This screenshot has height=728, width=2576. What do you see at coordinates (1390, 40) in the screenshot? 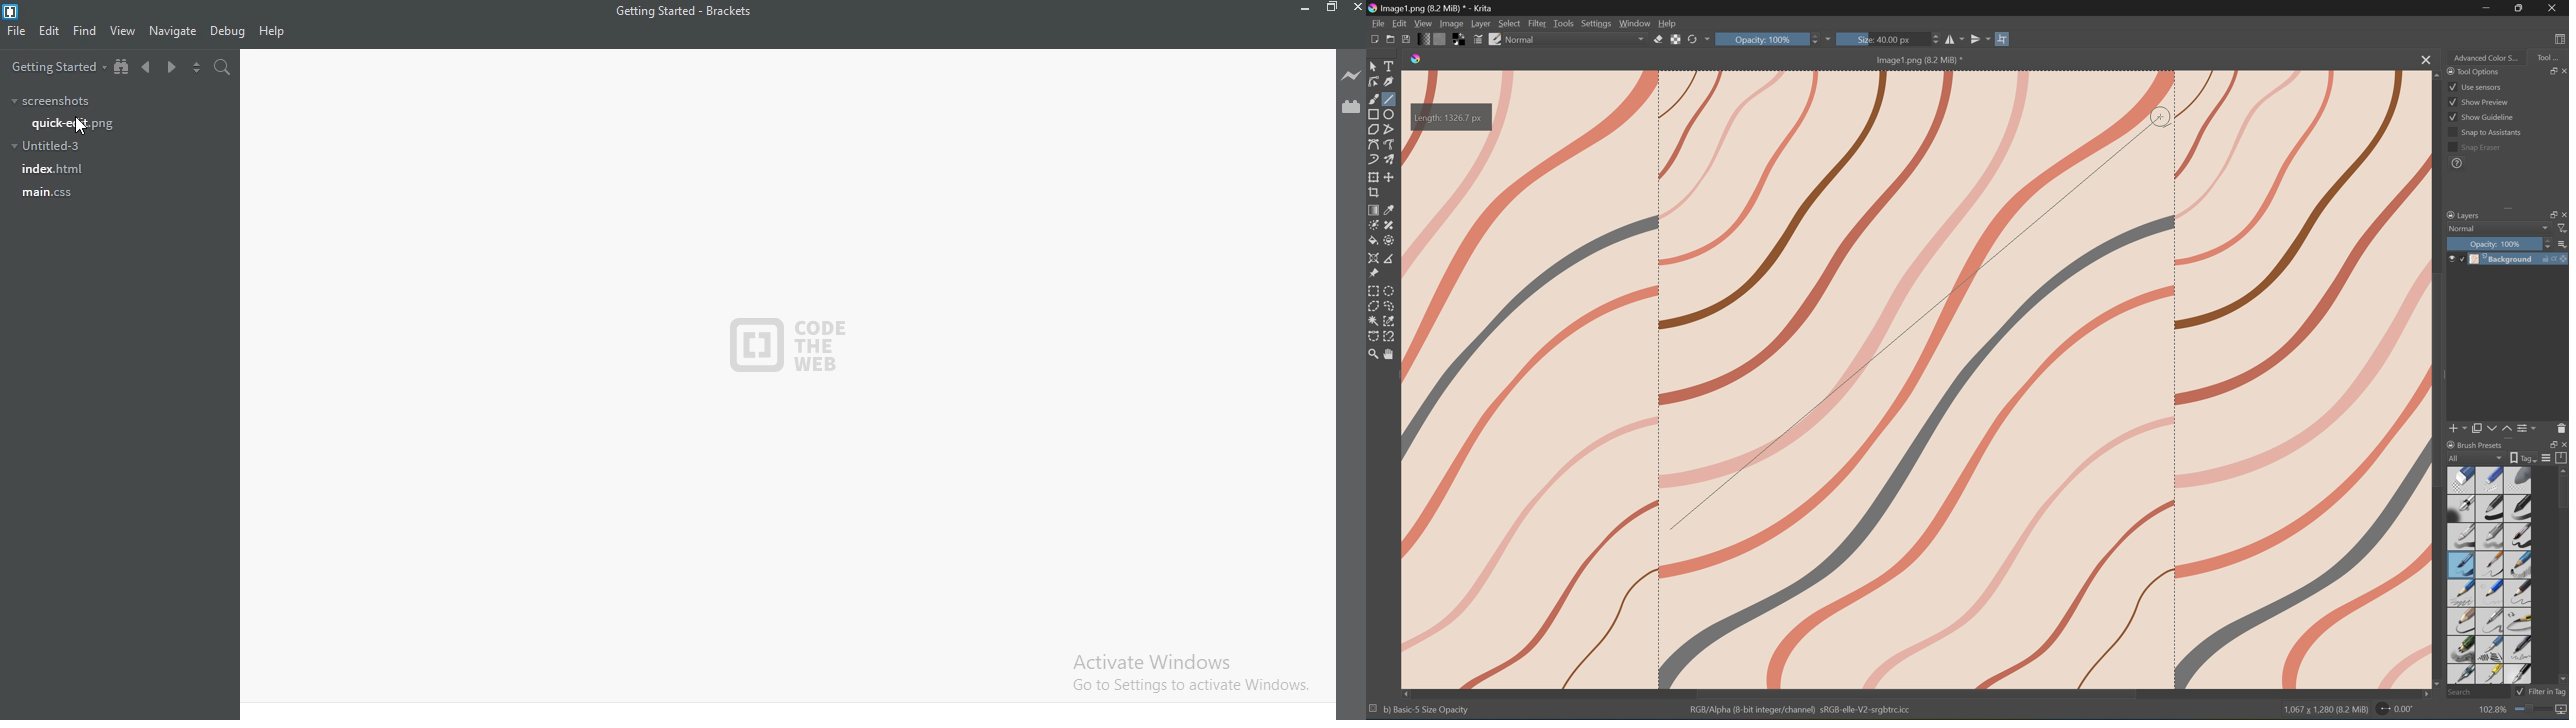
I see `Open existing document` at bounding box center [1390, 40].